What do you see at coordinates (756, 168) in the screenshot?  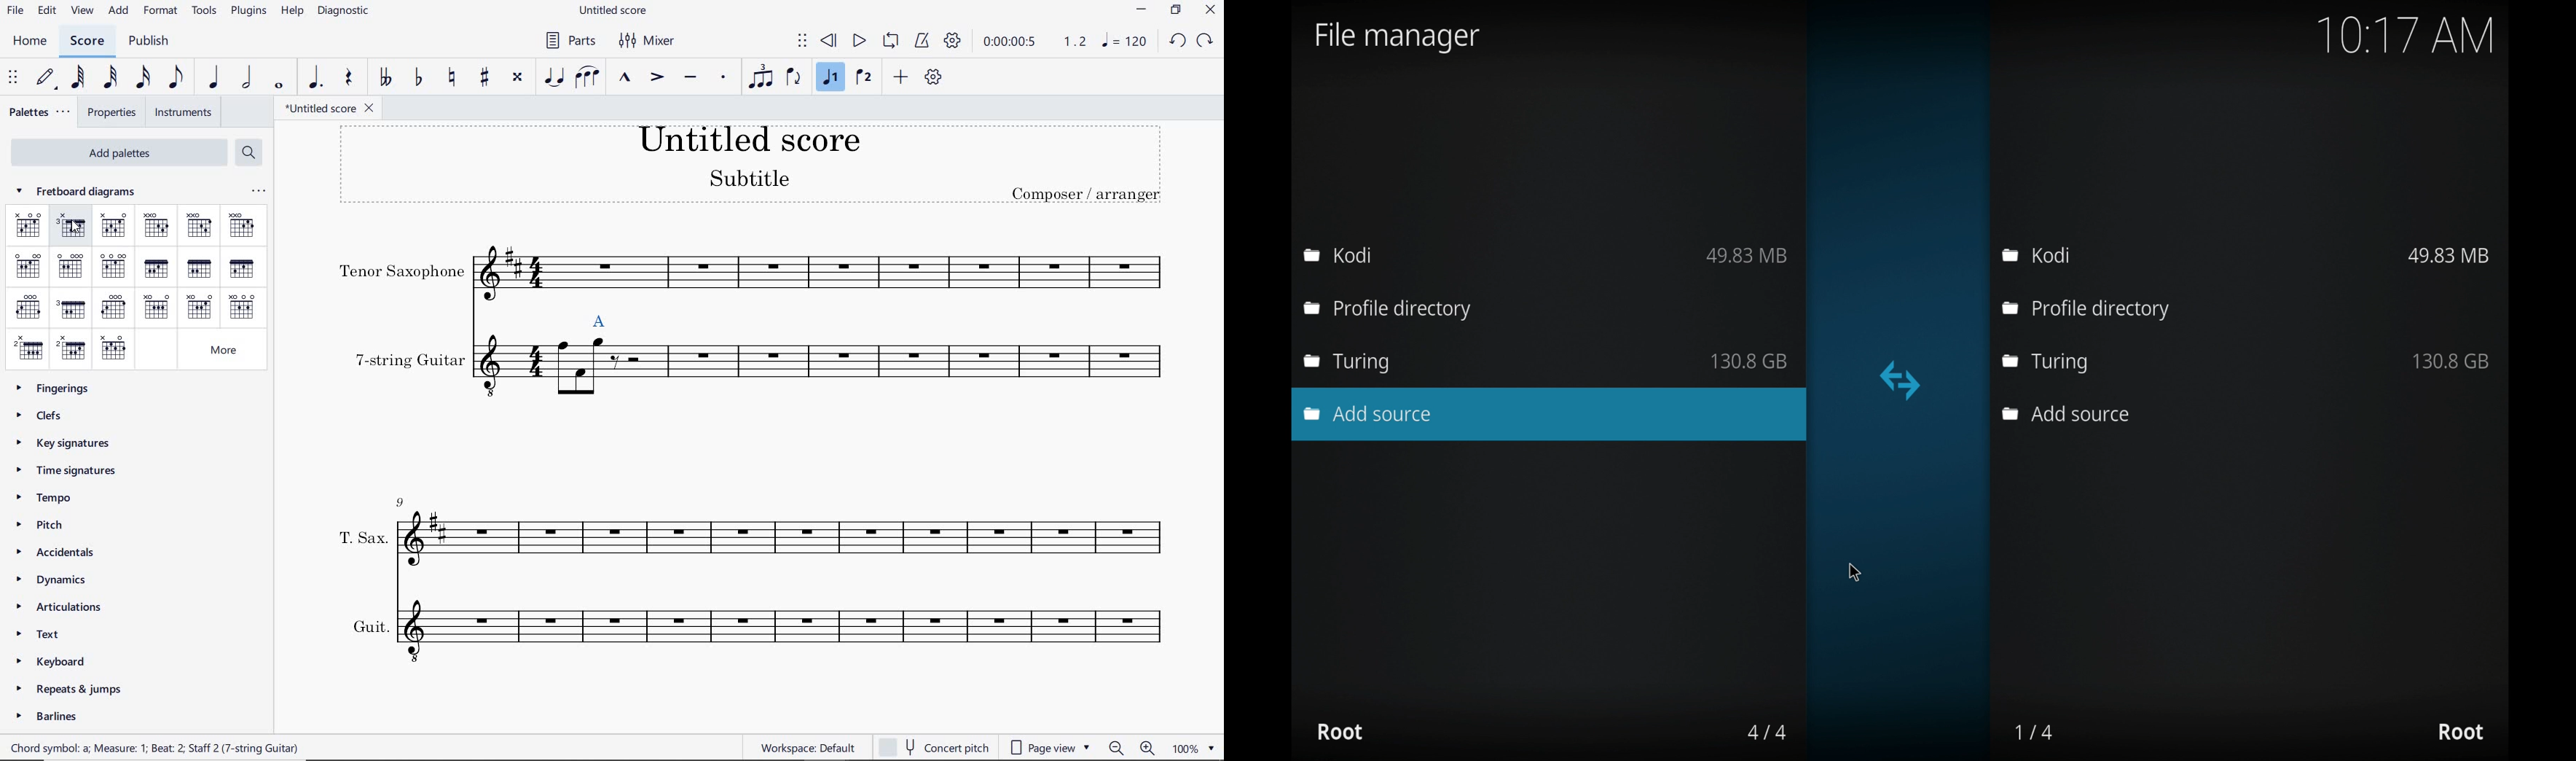 I see `TITLE` at bounding box center [756, 168].